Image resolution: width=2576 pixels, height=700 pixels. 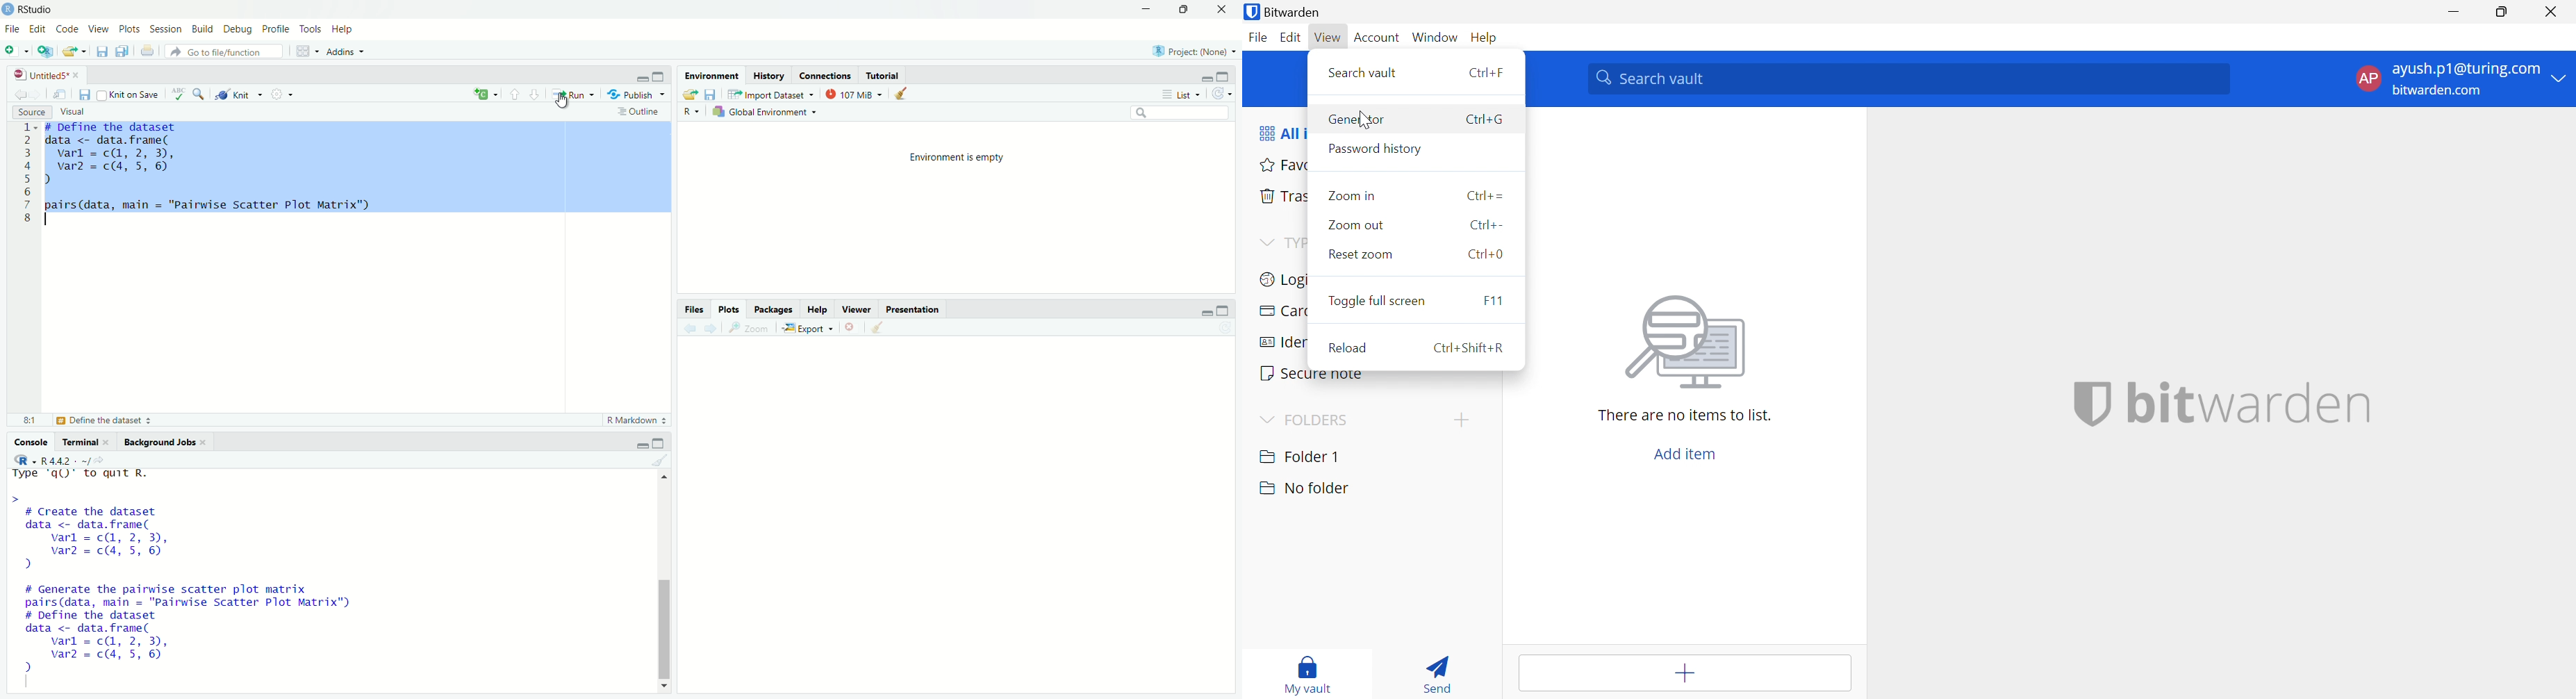 I want to click on Plots, so click(x=730, y=309).